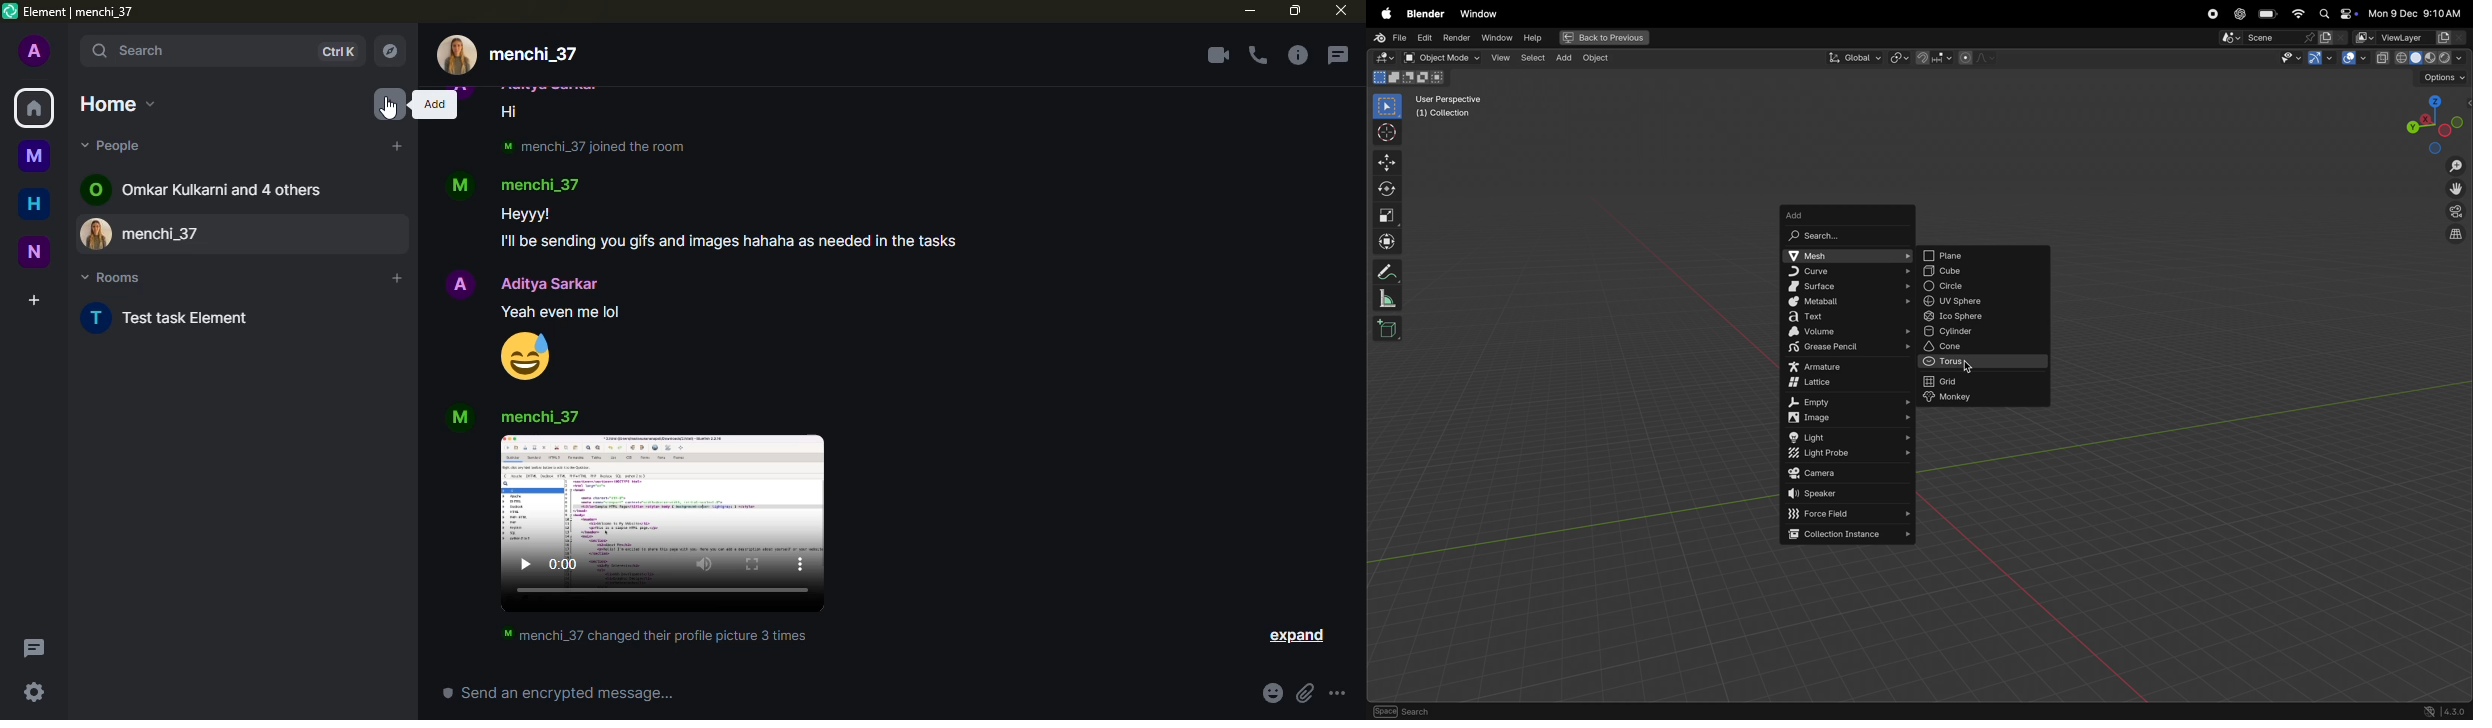  Describe the element at coordinates (2365, 37) in the screenshot. I see `active workscpace` at that location.